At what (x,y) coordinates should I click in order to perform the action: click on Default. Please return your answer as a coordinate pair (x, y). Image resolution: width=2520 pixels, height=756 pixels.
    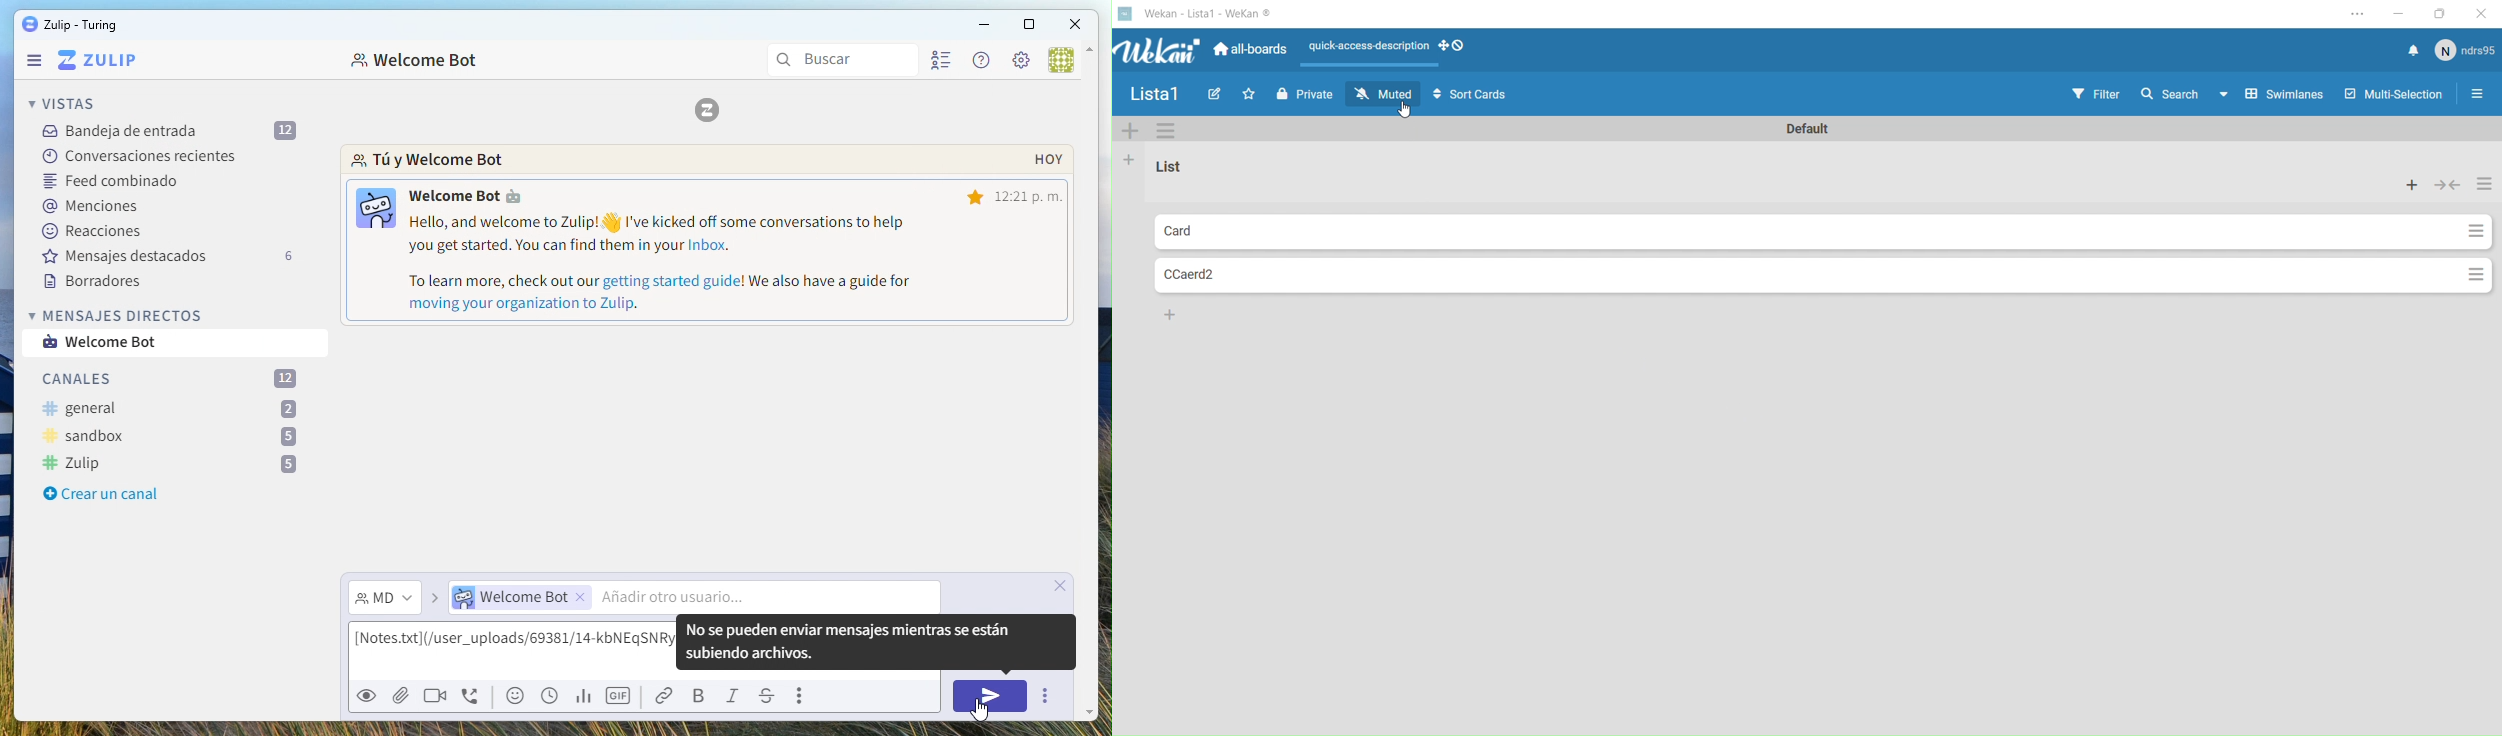
    Looking at the image, I should click on (1808, 127).